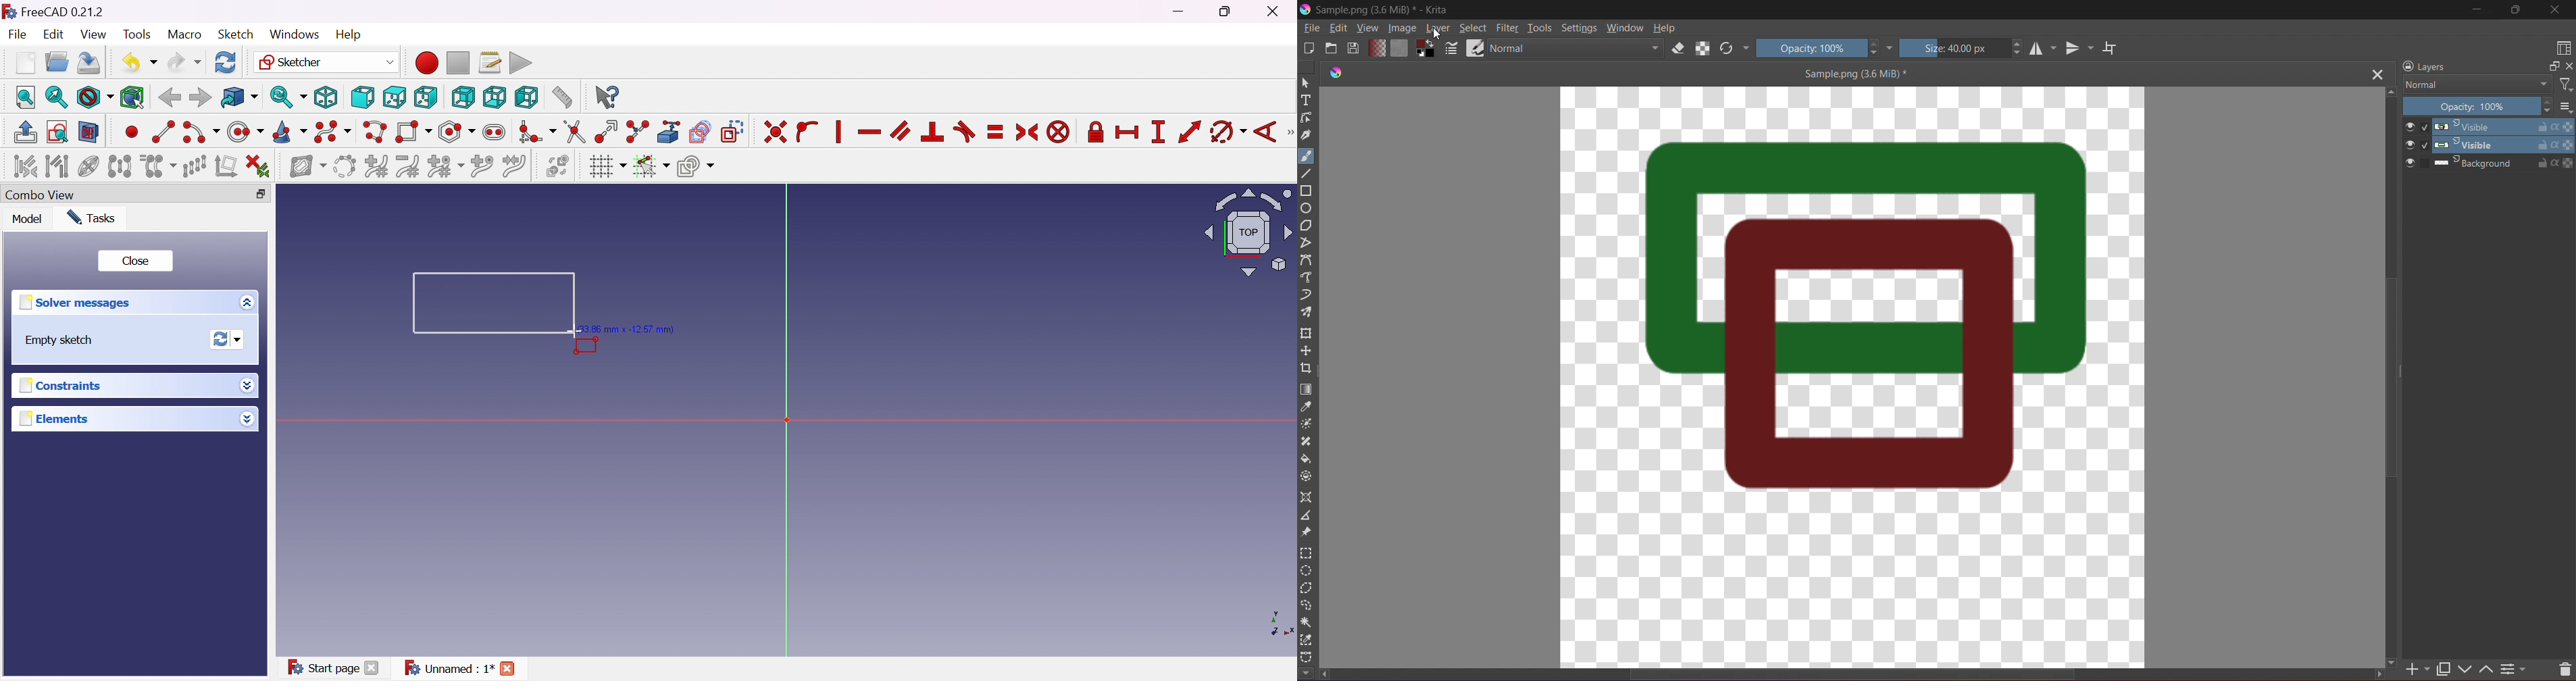  I want to click on Restore down, so click(261, 195).